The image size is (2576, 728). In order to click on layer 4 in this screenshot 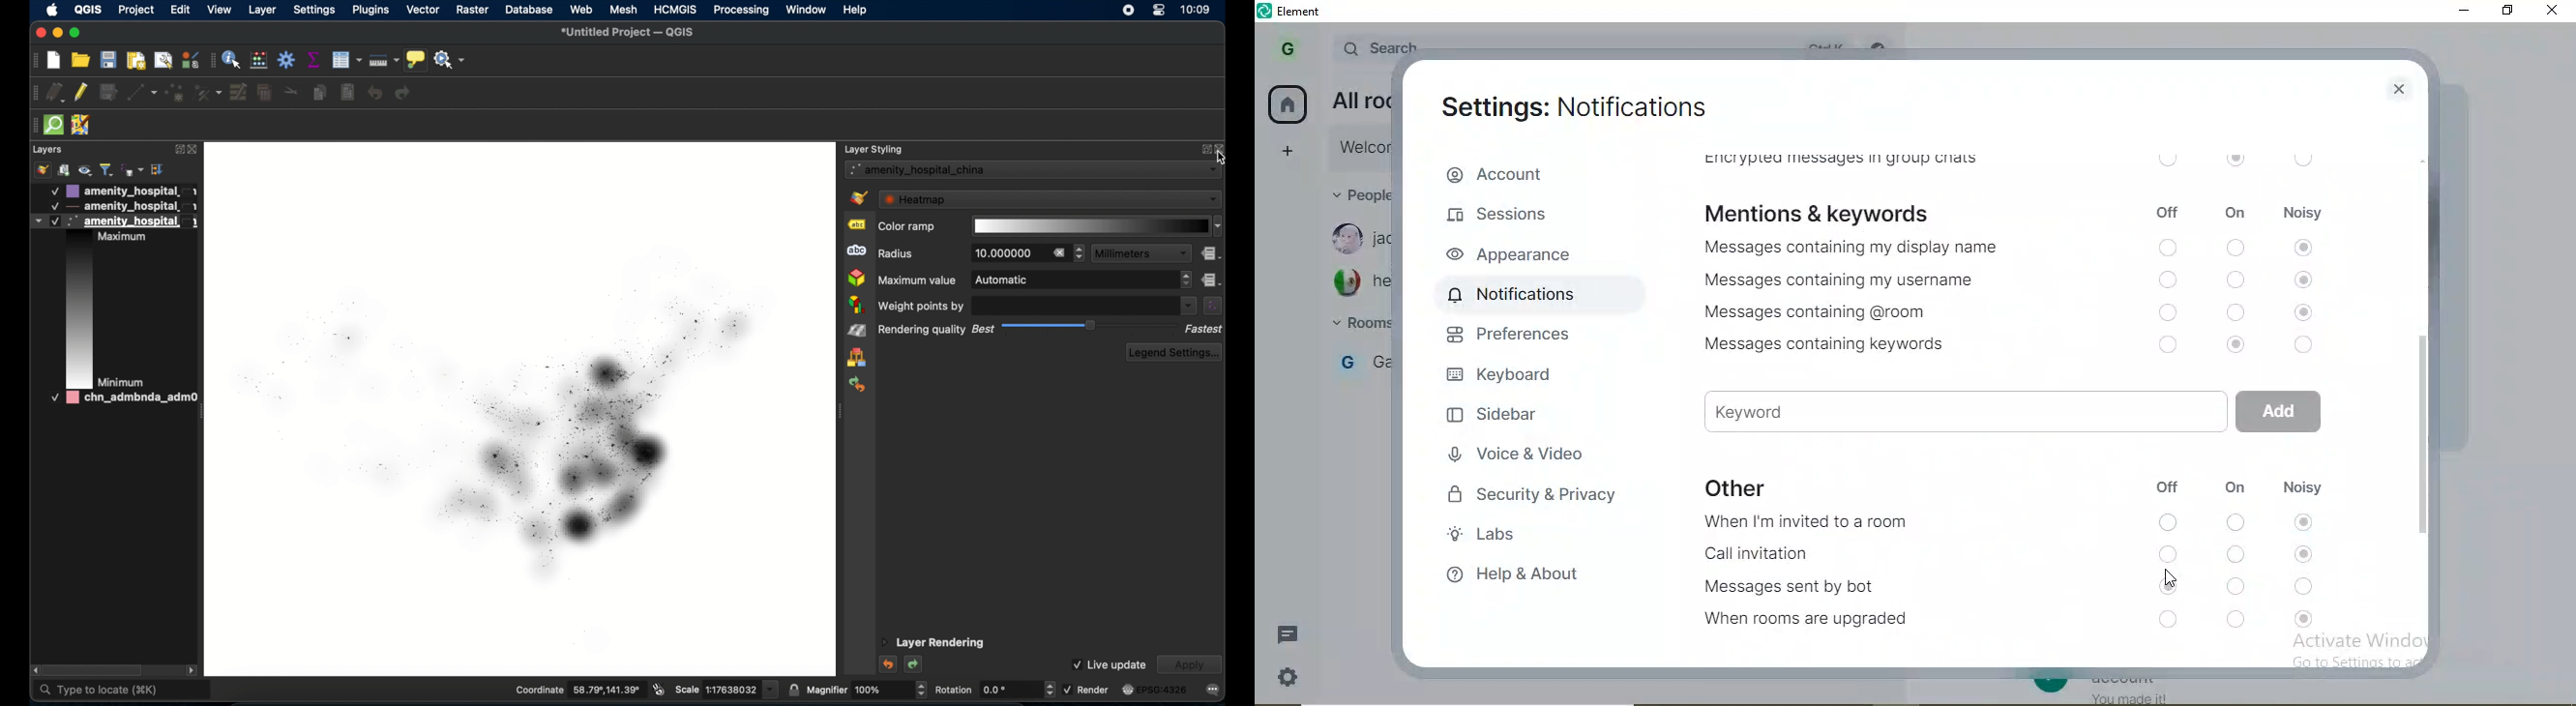, I will do `click(117, 399)`.